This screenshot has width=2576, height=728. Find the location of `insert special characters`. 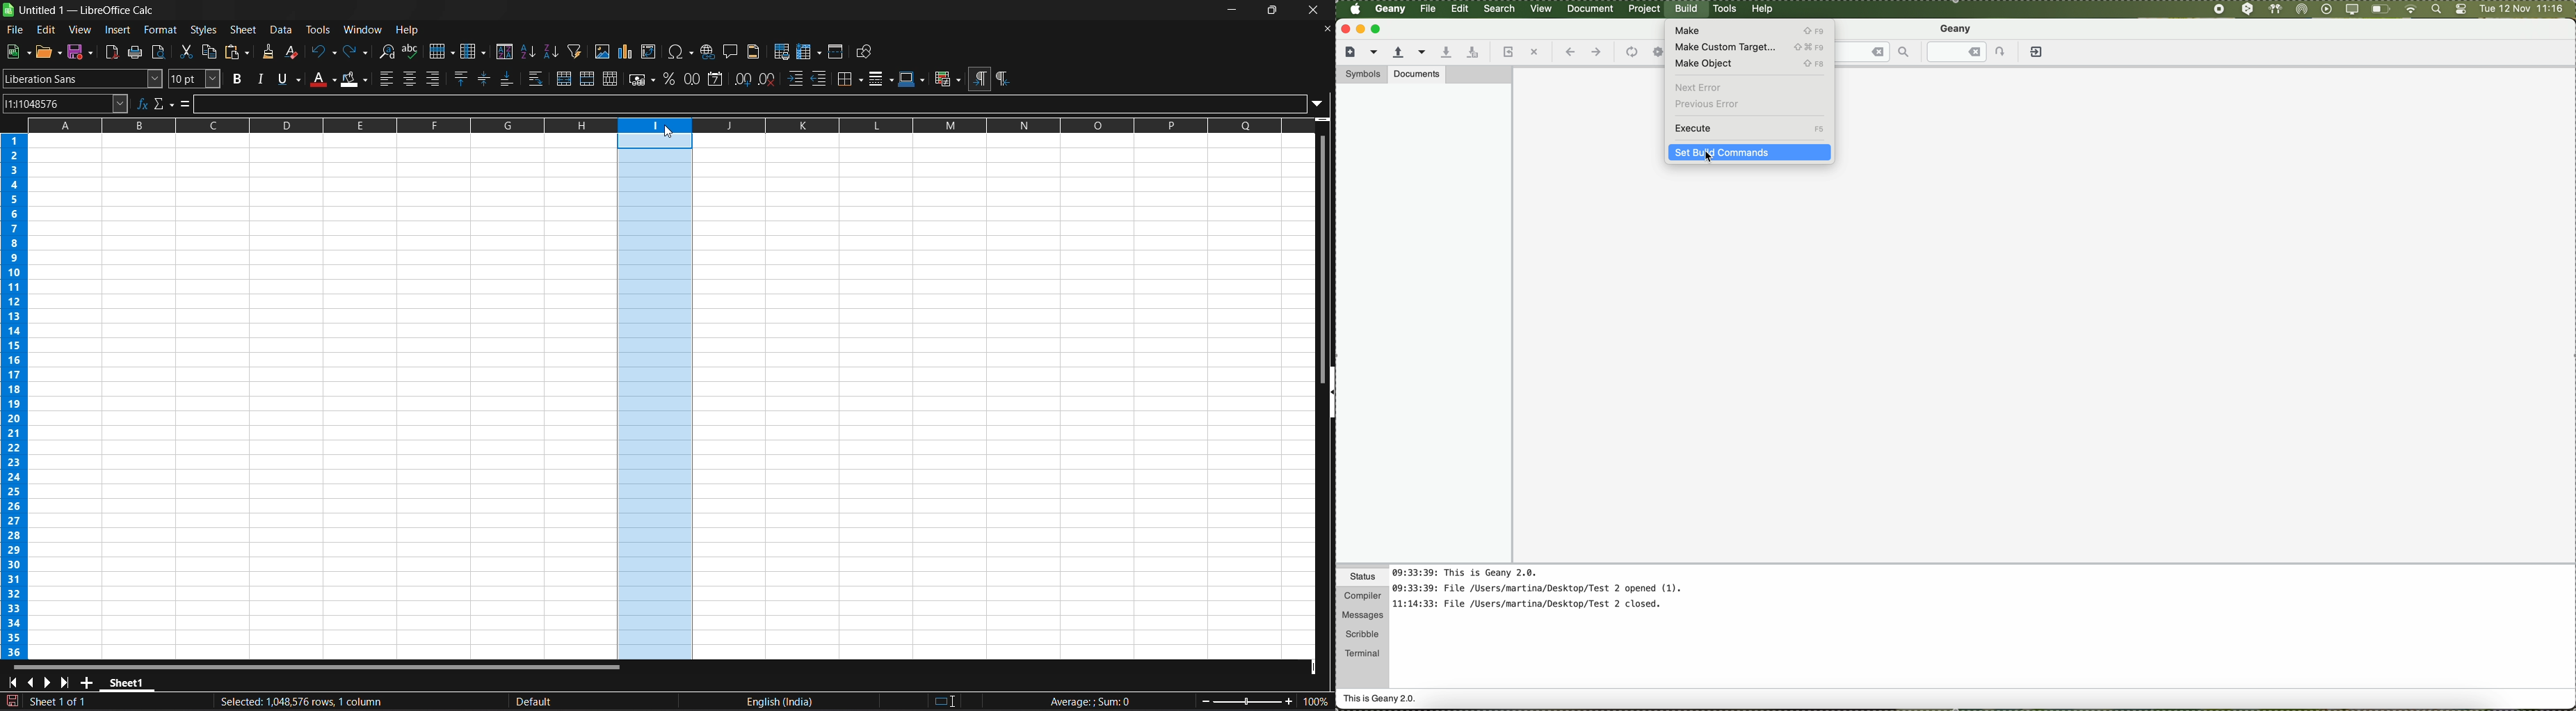

insert special characters is located at coordinates (681, 51).